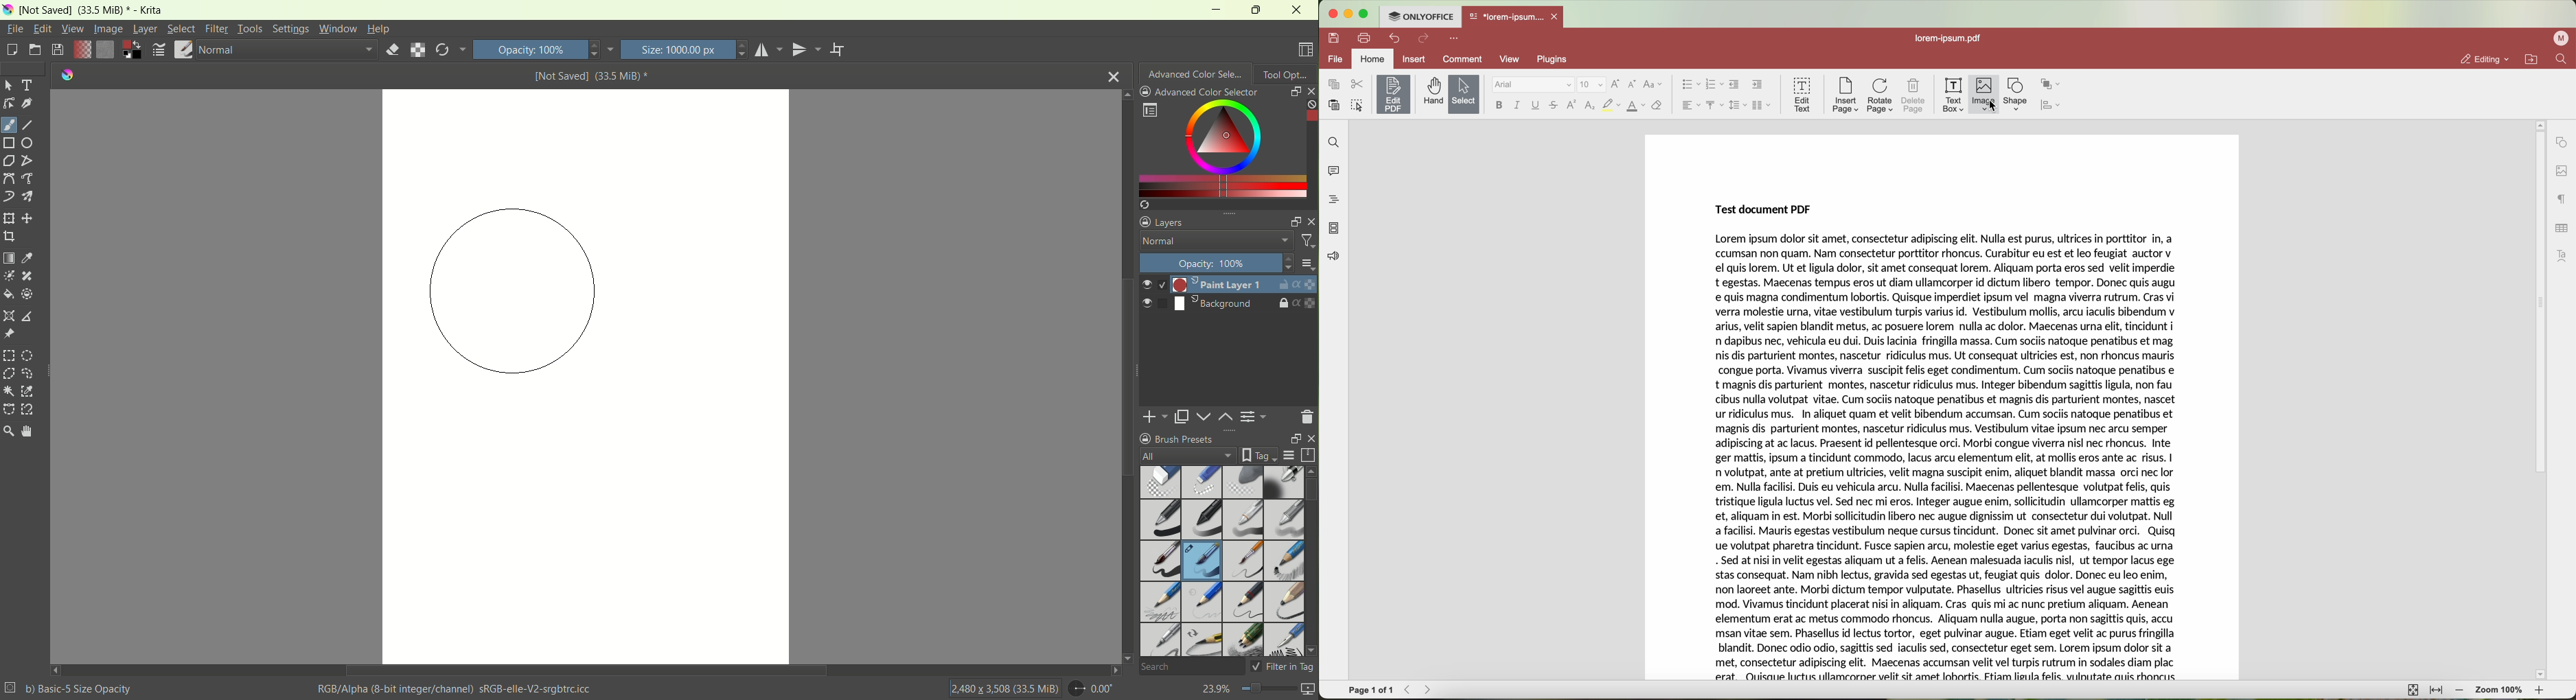  I want to click on zoom in, so click(2541, 692).